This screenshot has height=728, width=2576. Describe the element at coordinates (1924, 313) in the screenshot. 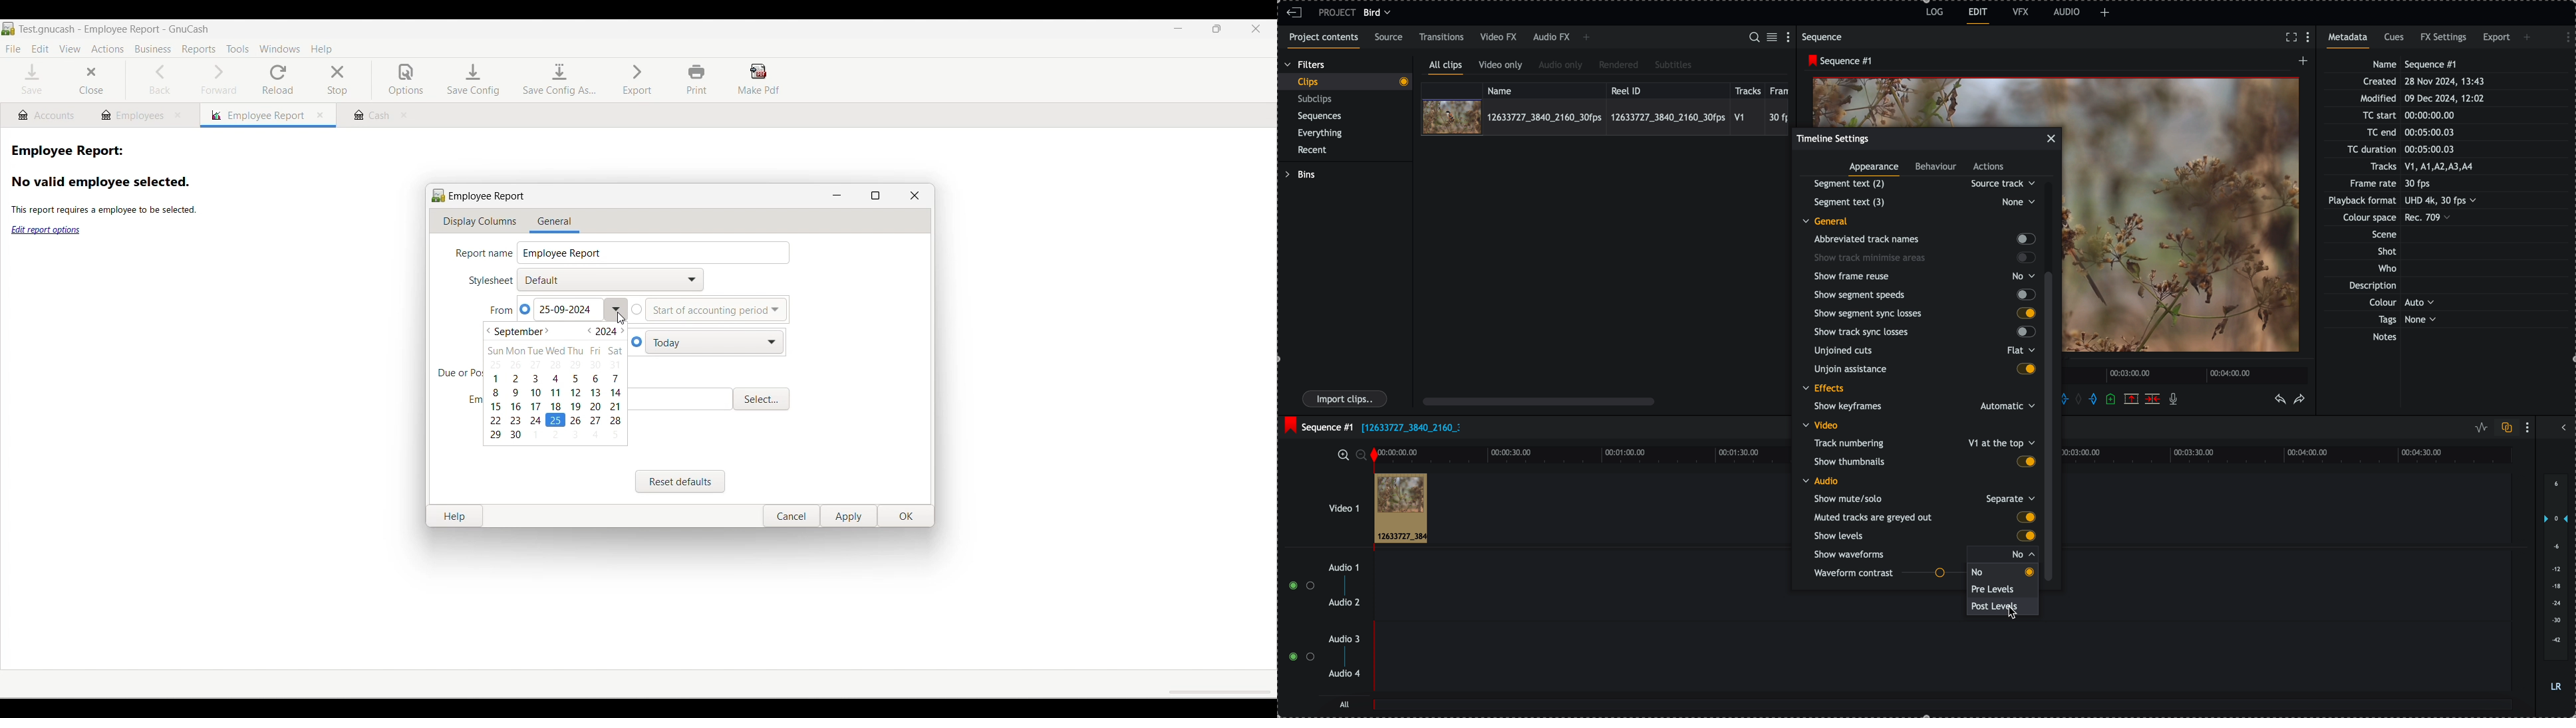

I see `show segment sync losses` at that location.